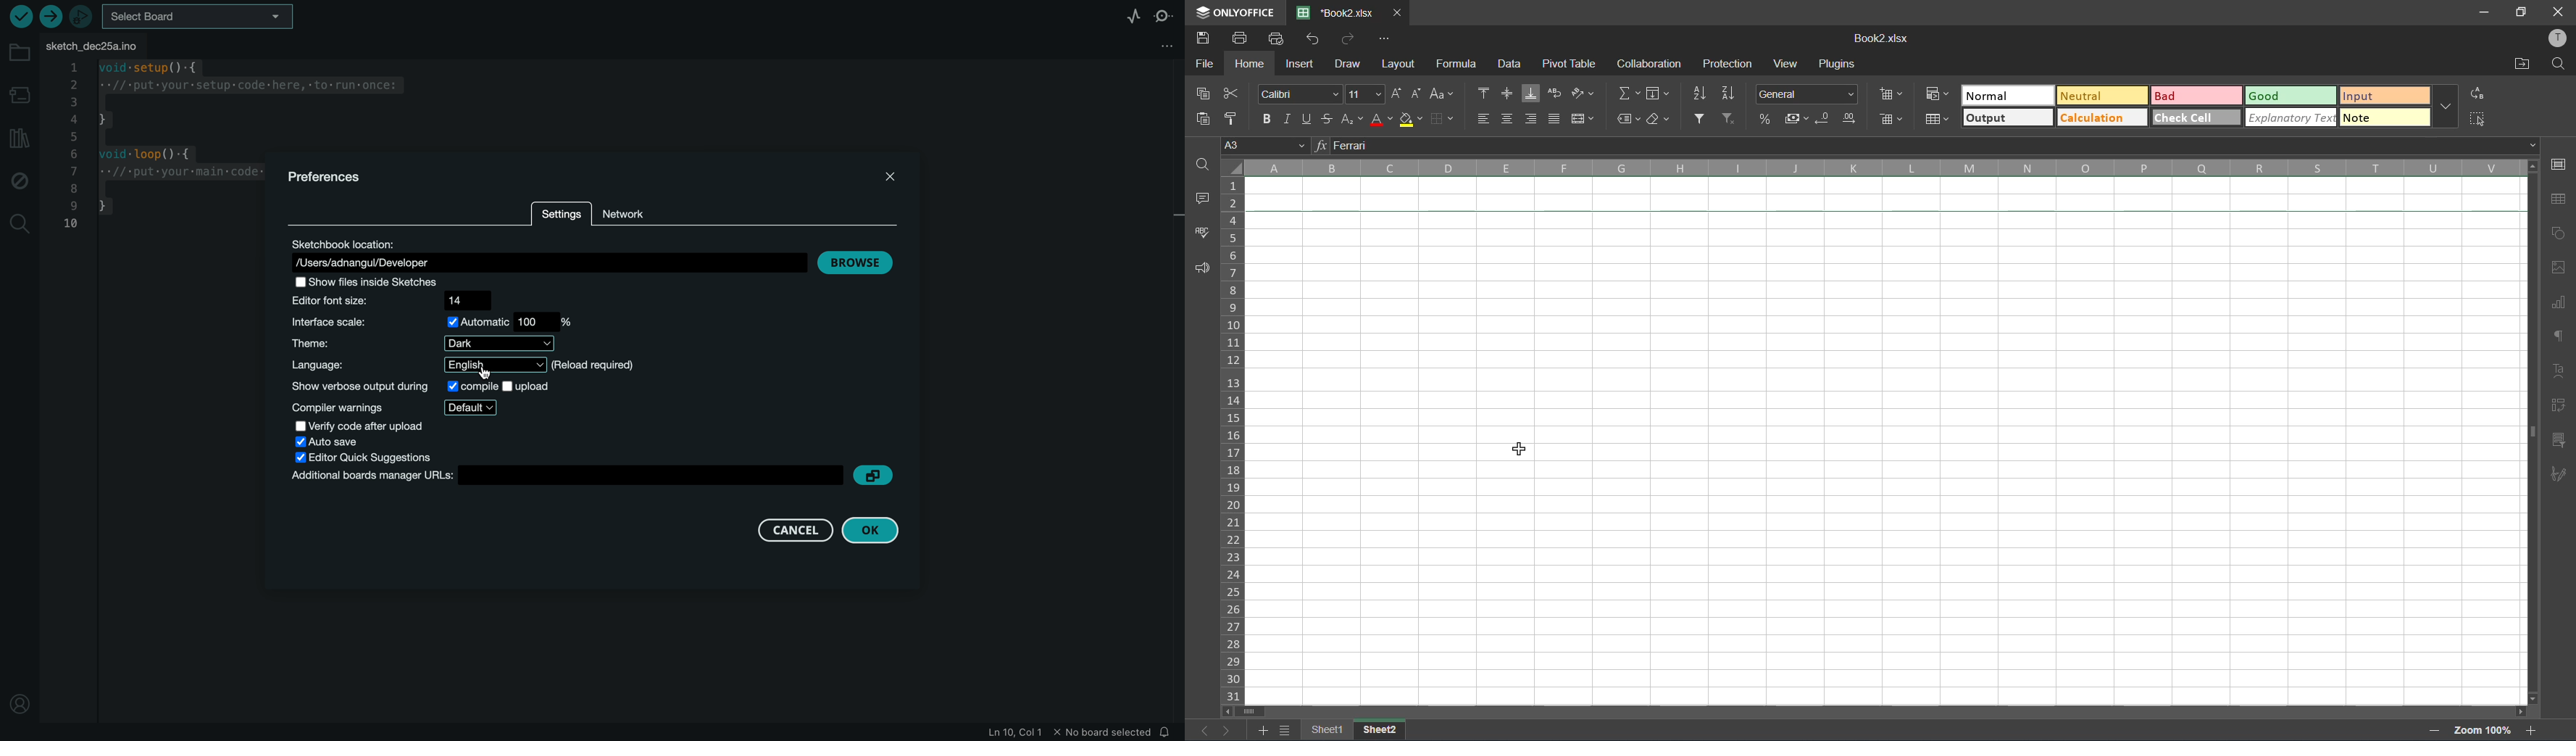 Image resolution: width=2576 pixels, height=756 pixels. Describe the element at coordinates (2435, 730) in the screenshot. I see `zoom out` at that location.